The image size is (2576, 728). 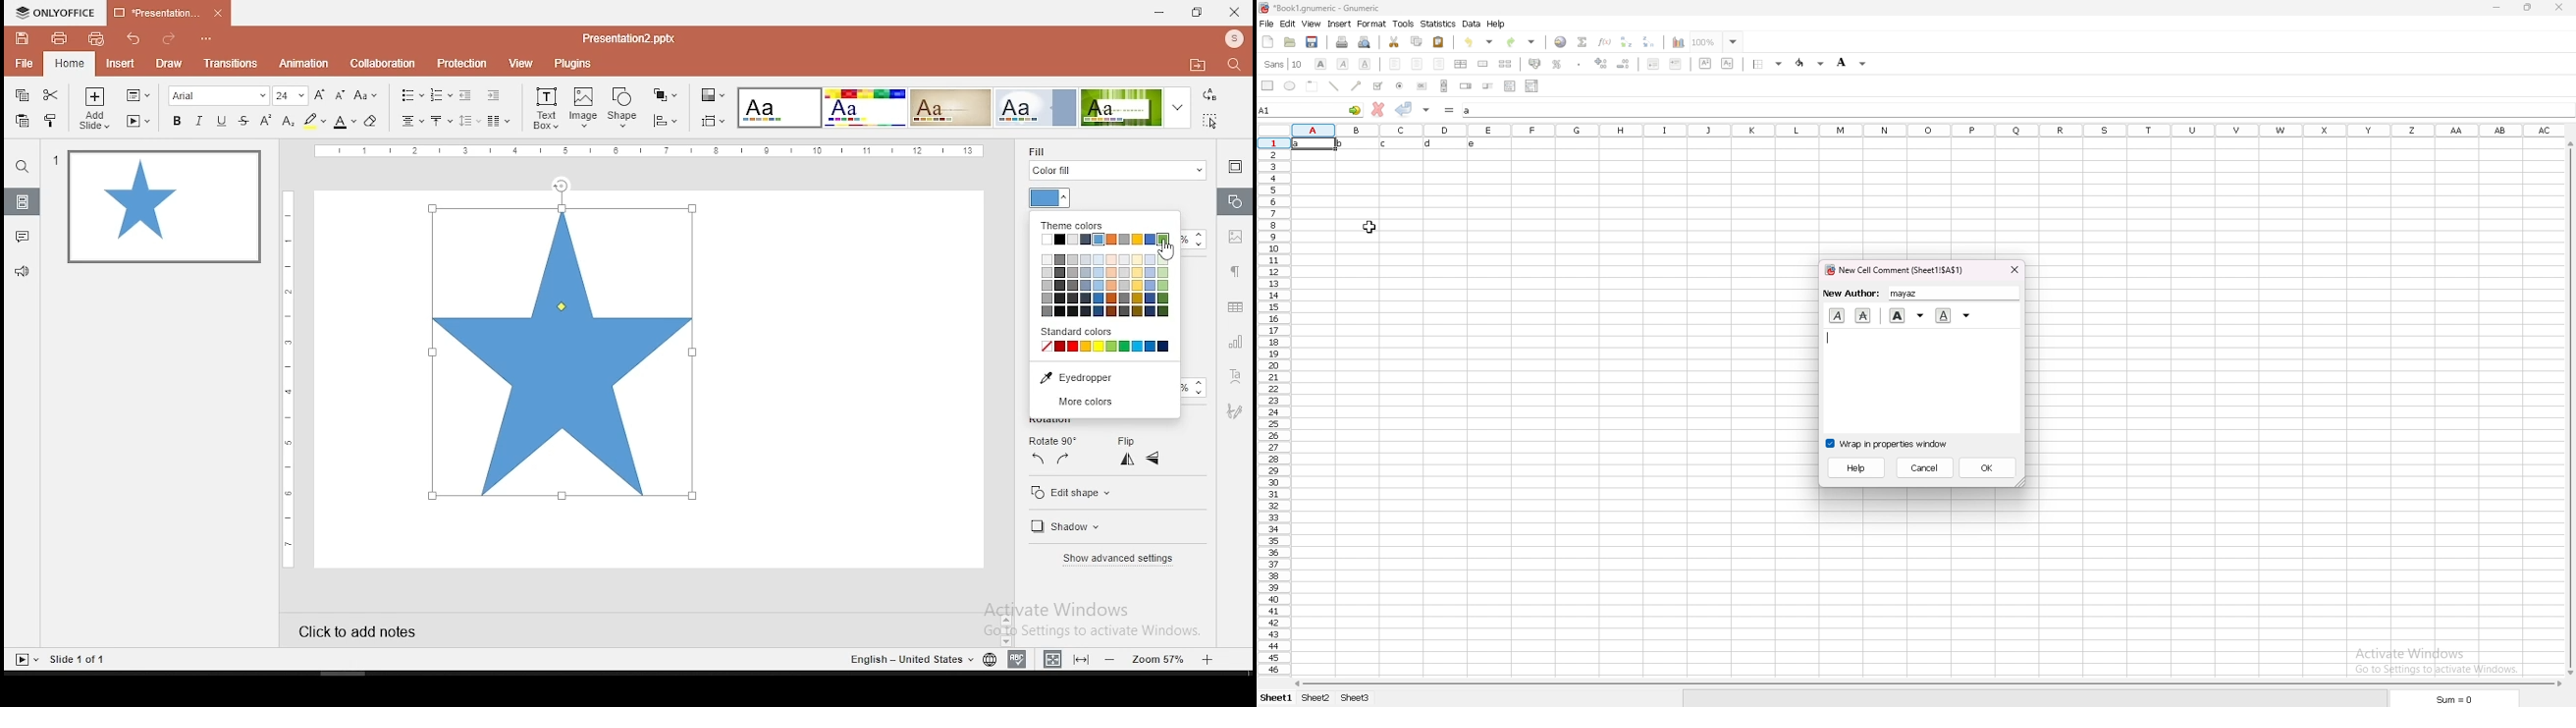 What do you see at coordinates (1378, 86) in the screenshot?
I see `tickbox` at bounding box center [1378, 86].